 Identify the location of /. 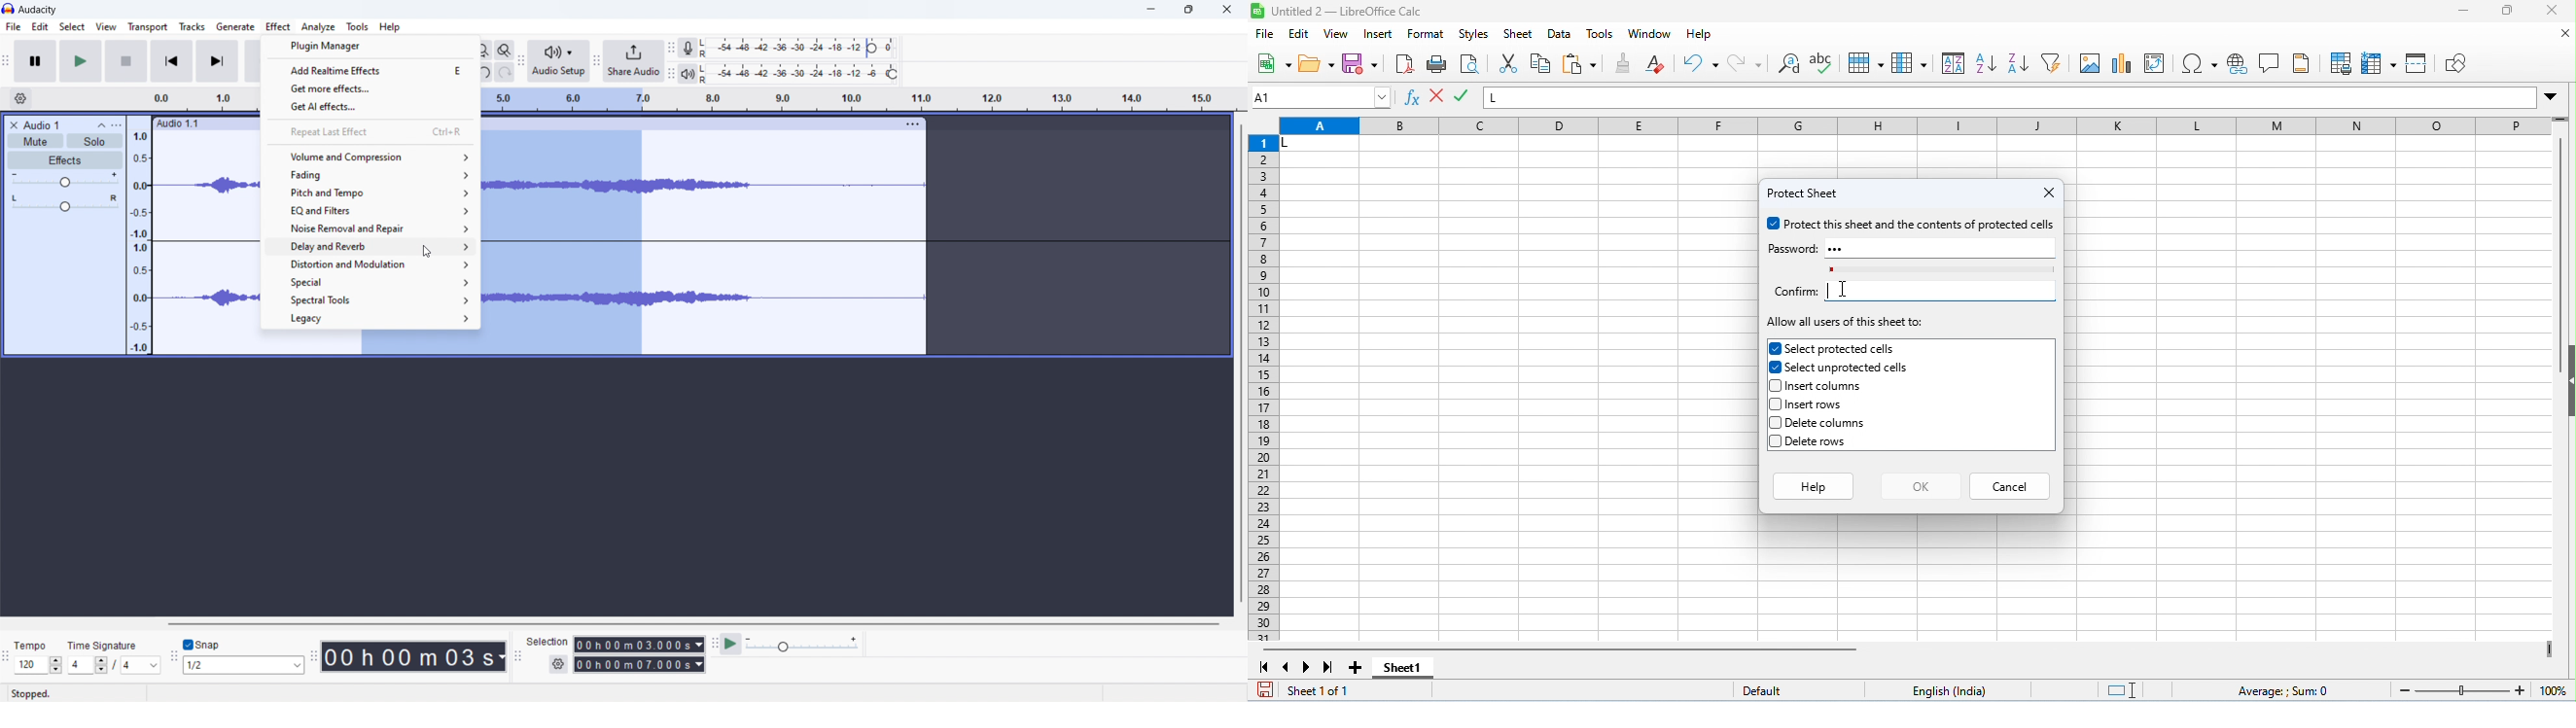
(115, 664).